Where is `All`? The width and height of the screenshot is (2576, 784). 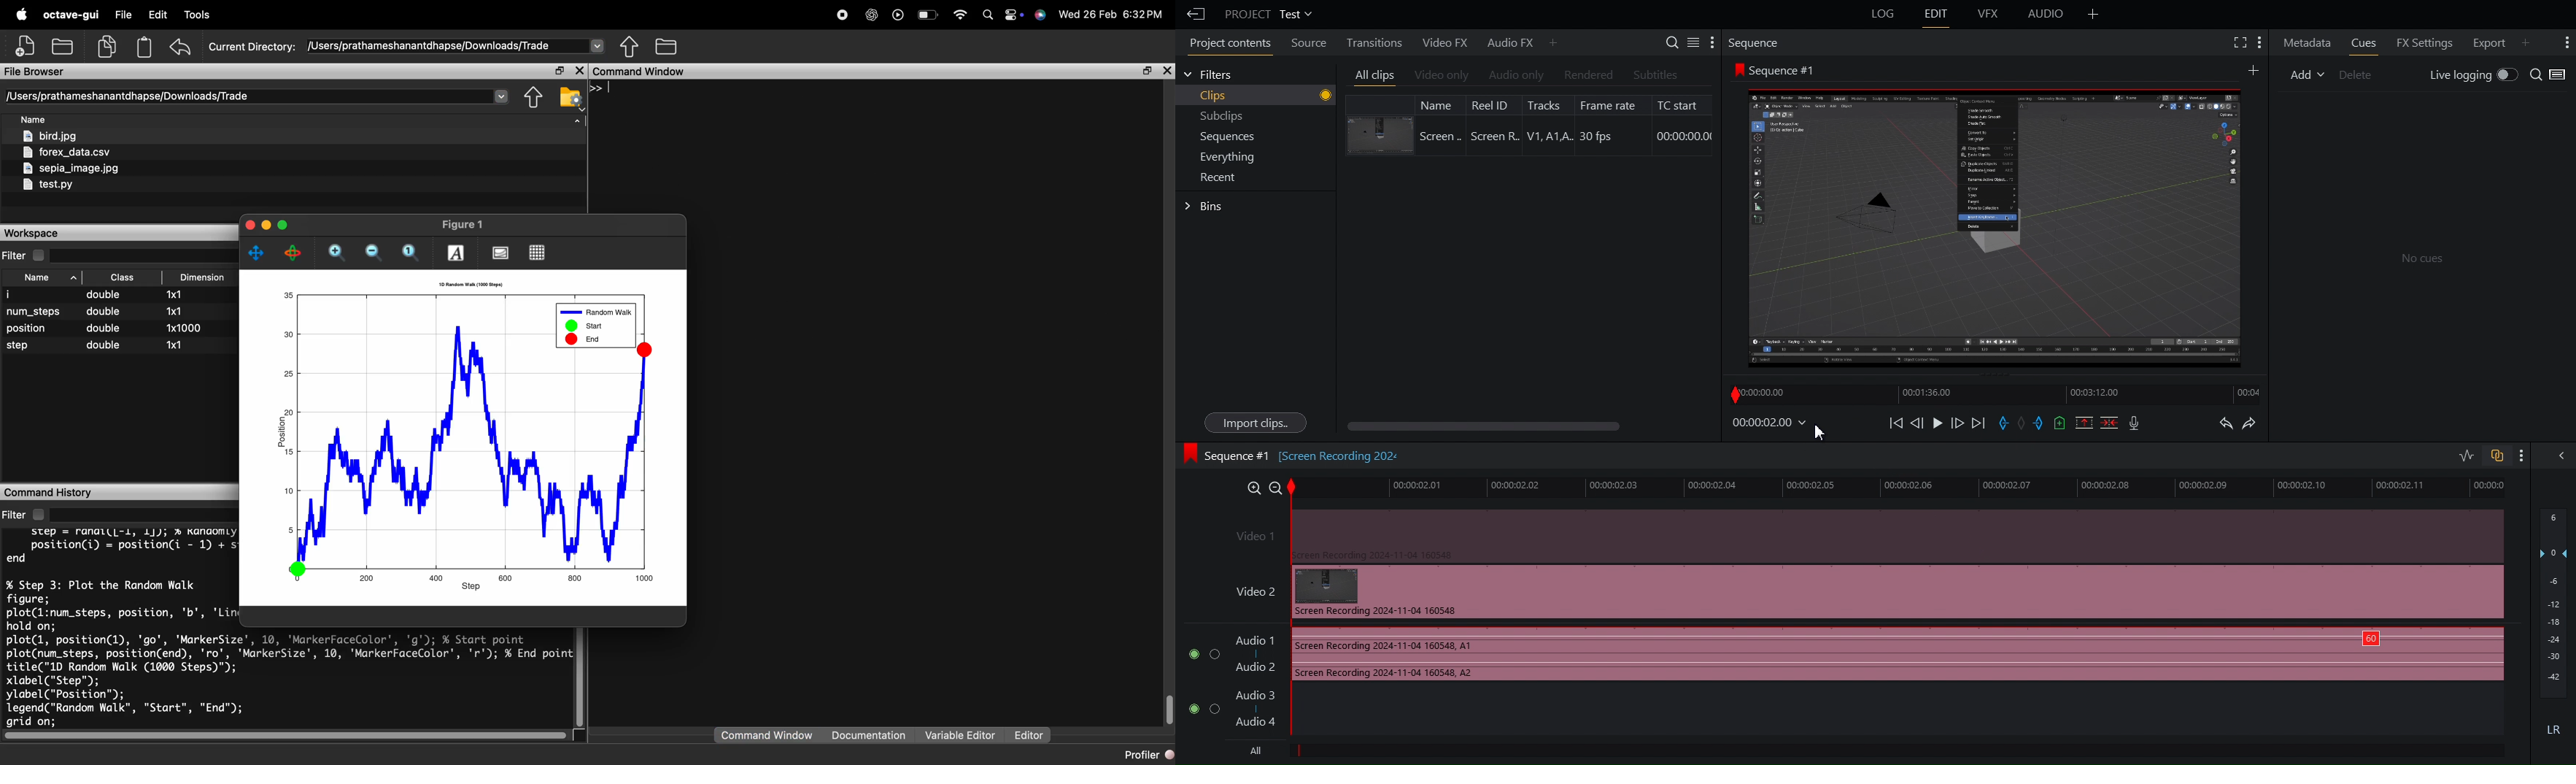 All is located at coordinates (1252, 751).